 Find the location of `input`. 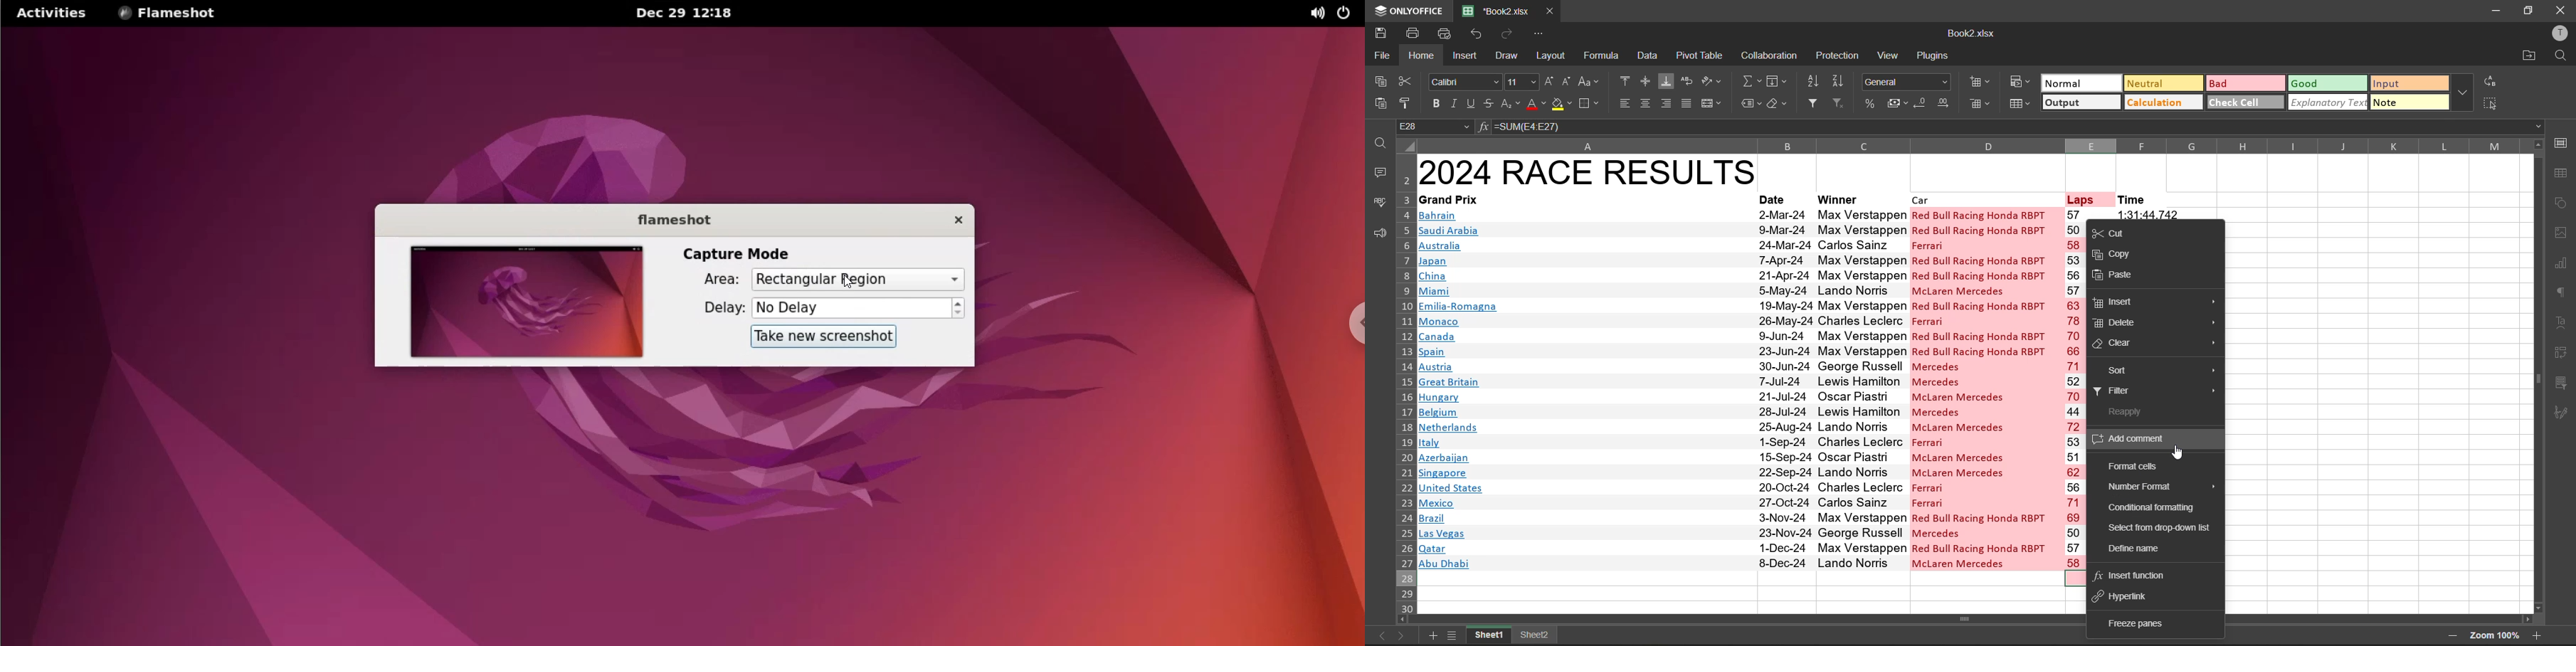

input is located at coordinates (2407, 84).